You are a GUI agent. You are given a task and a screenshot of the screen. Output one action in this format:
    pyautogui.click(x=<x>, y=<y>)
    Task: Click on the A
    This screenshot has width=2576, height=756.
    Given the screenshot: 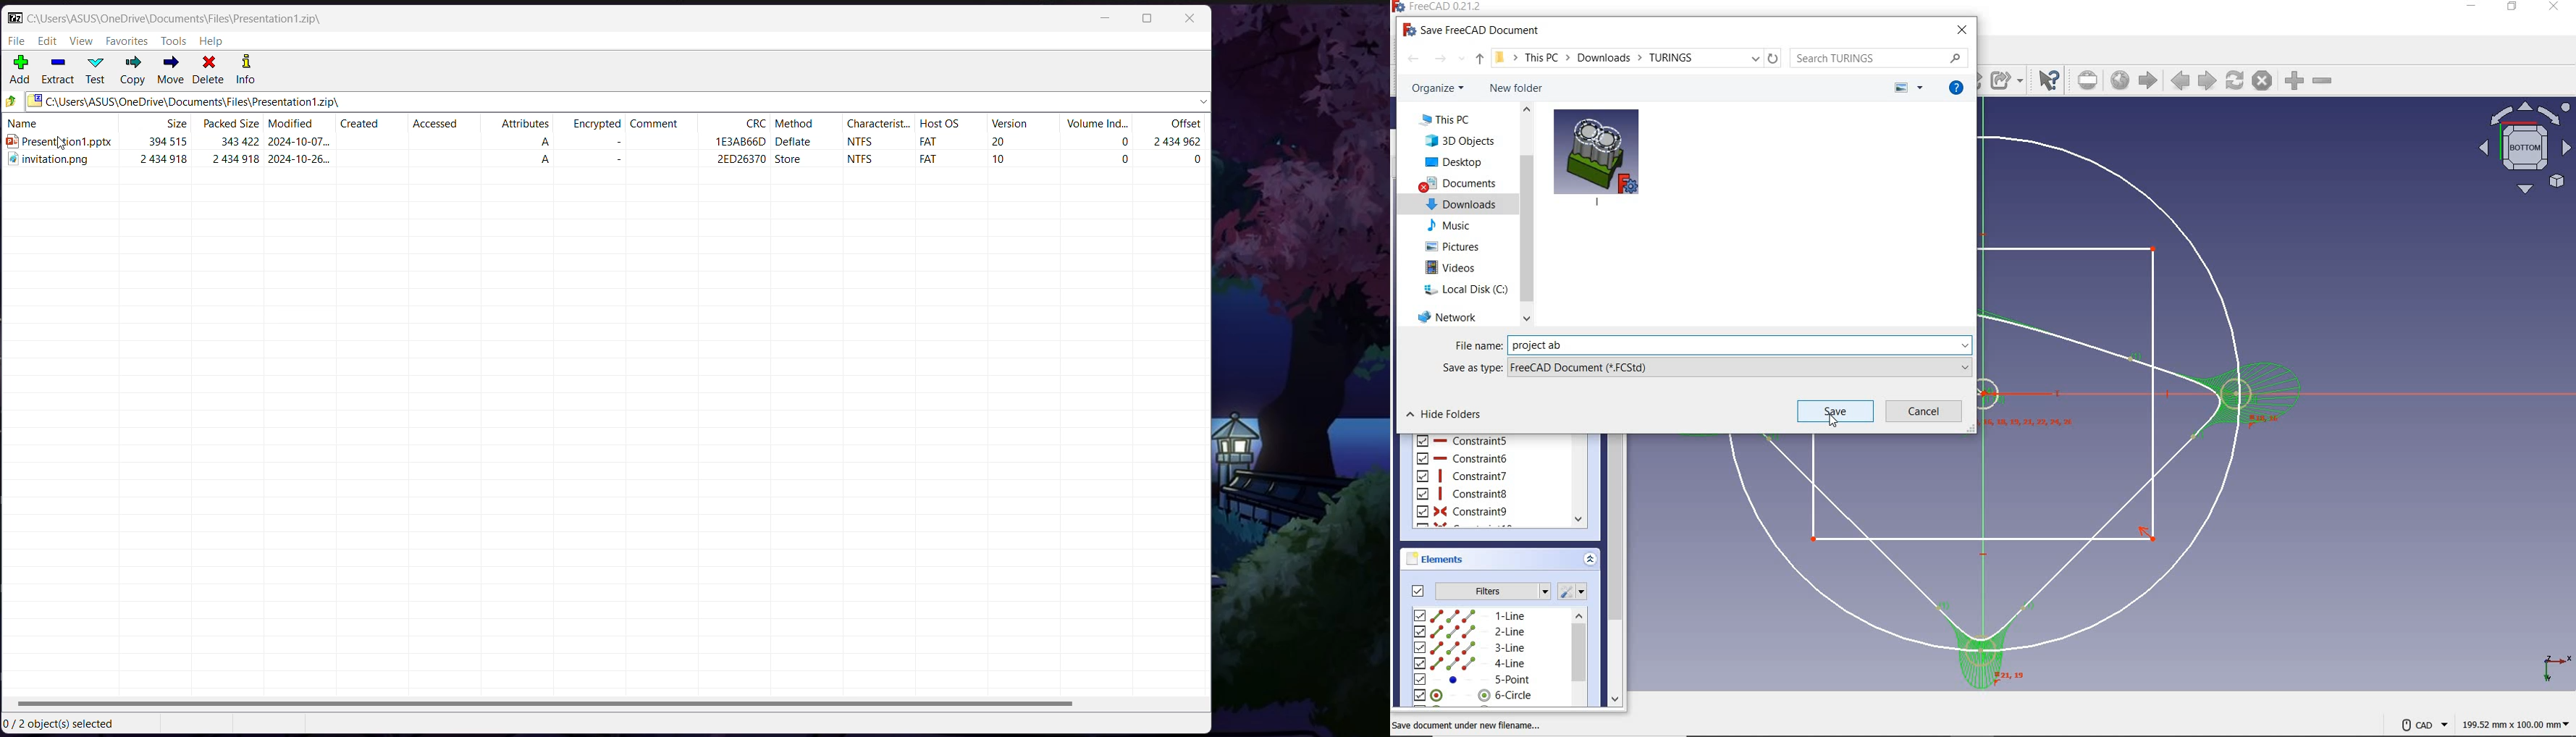 What is the action you would take?
    pyautogui.click(x=553, y=161)
    